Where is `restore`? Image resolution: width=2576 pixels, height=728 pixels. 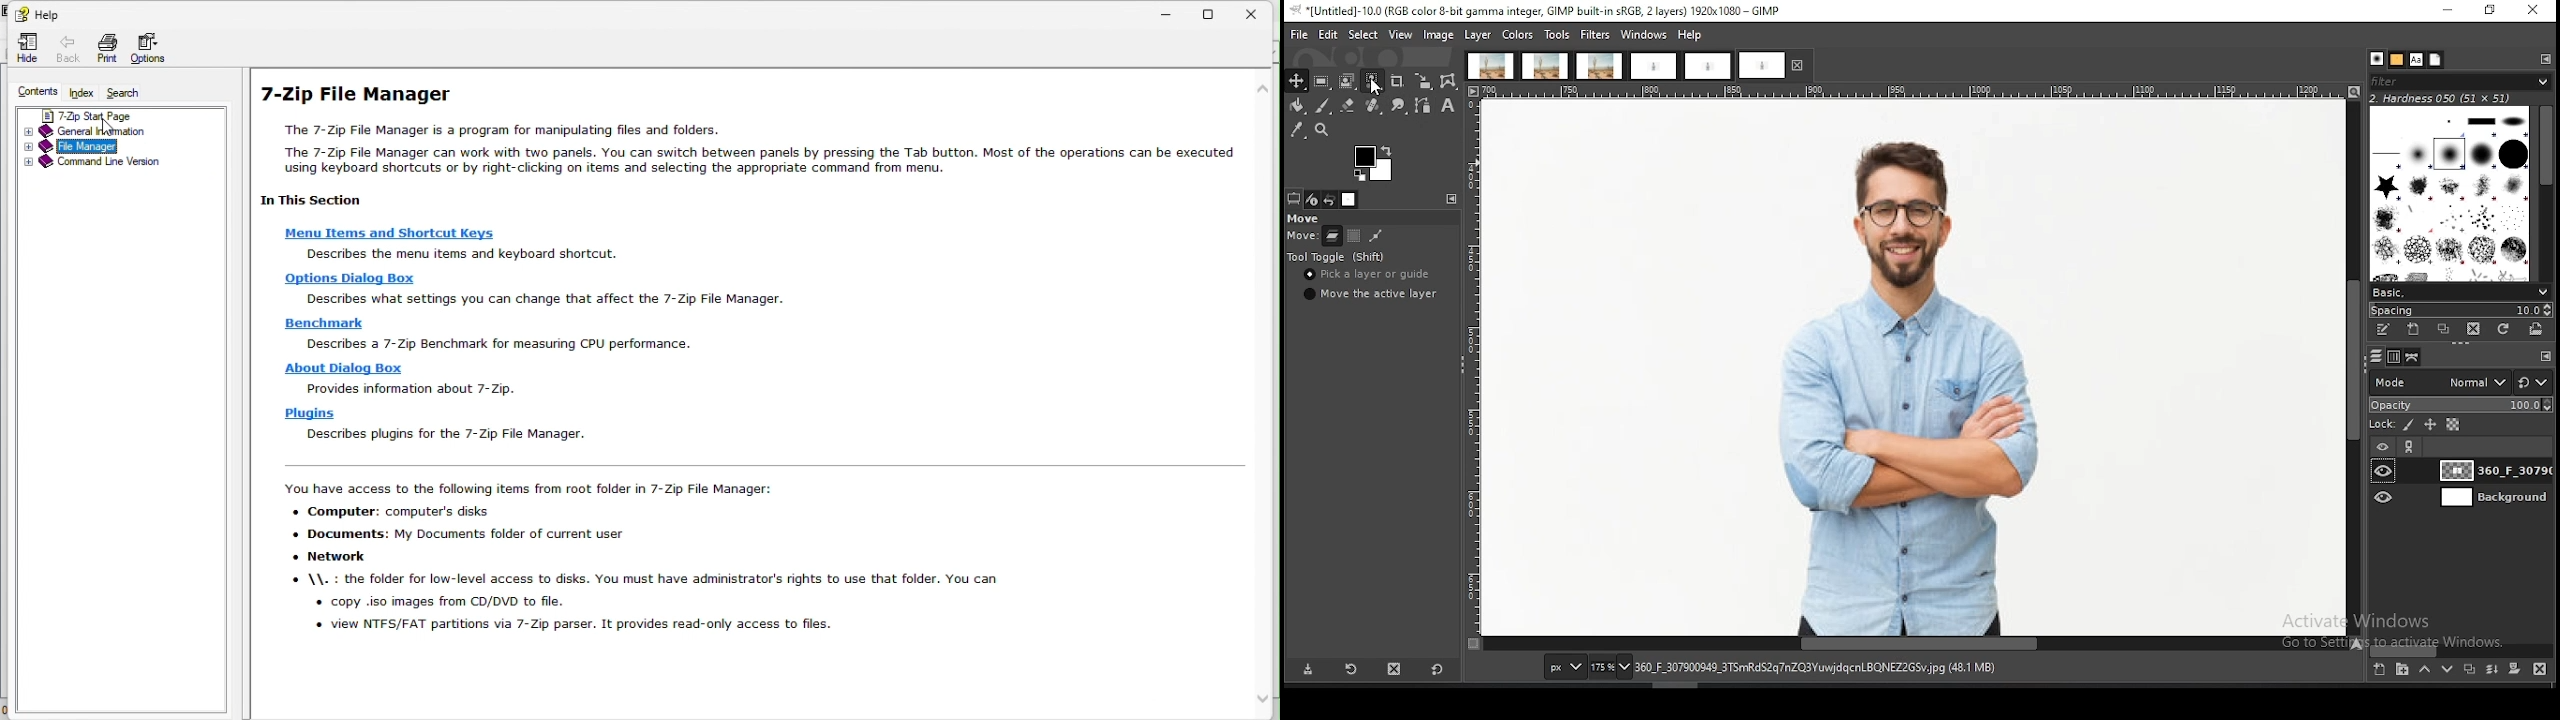
restore is located at coordinates (2492, 12).